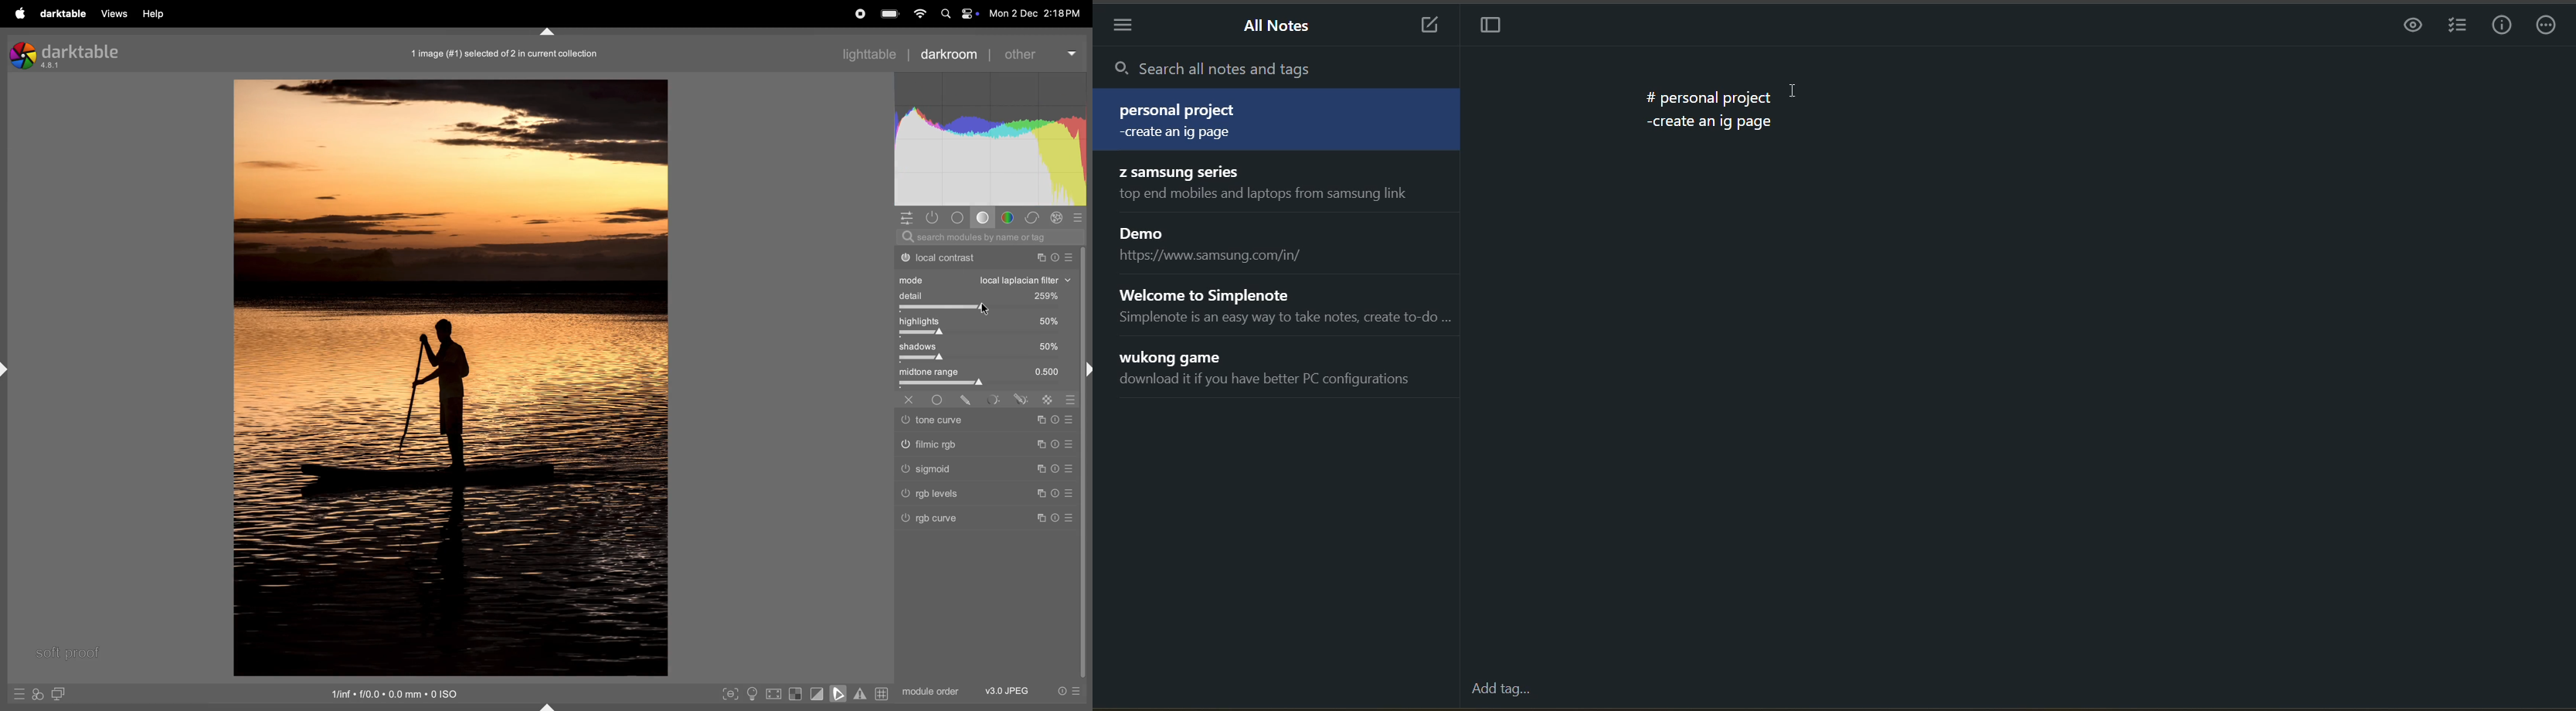  Describe the element at coordinates (70, 652) in the screenshot. I see `soft proof` at that location.